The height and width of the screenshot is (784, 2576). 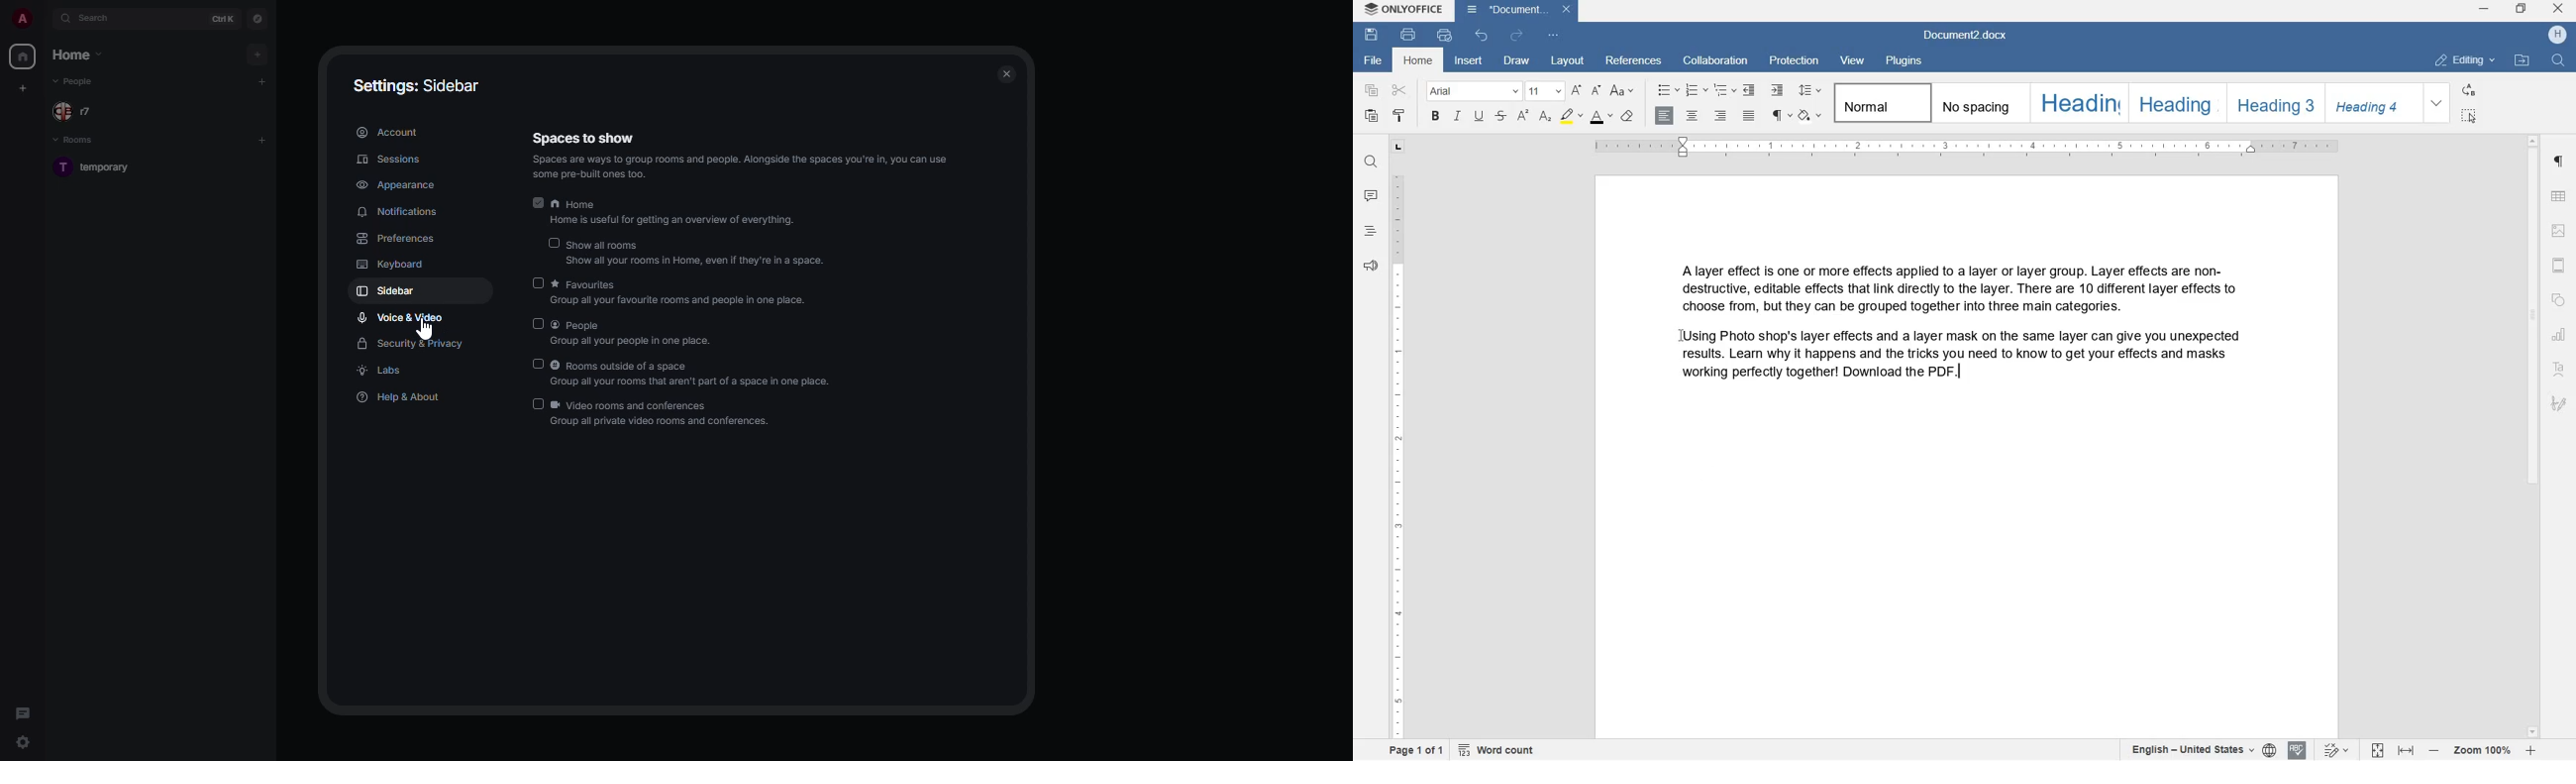 I want to click on rooms, so click(x=80, y=142).